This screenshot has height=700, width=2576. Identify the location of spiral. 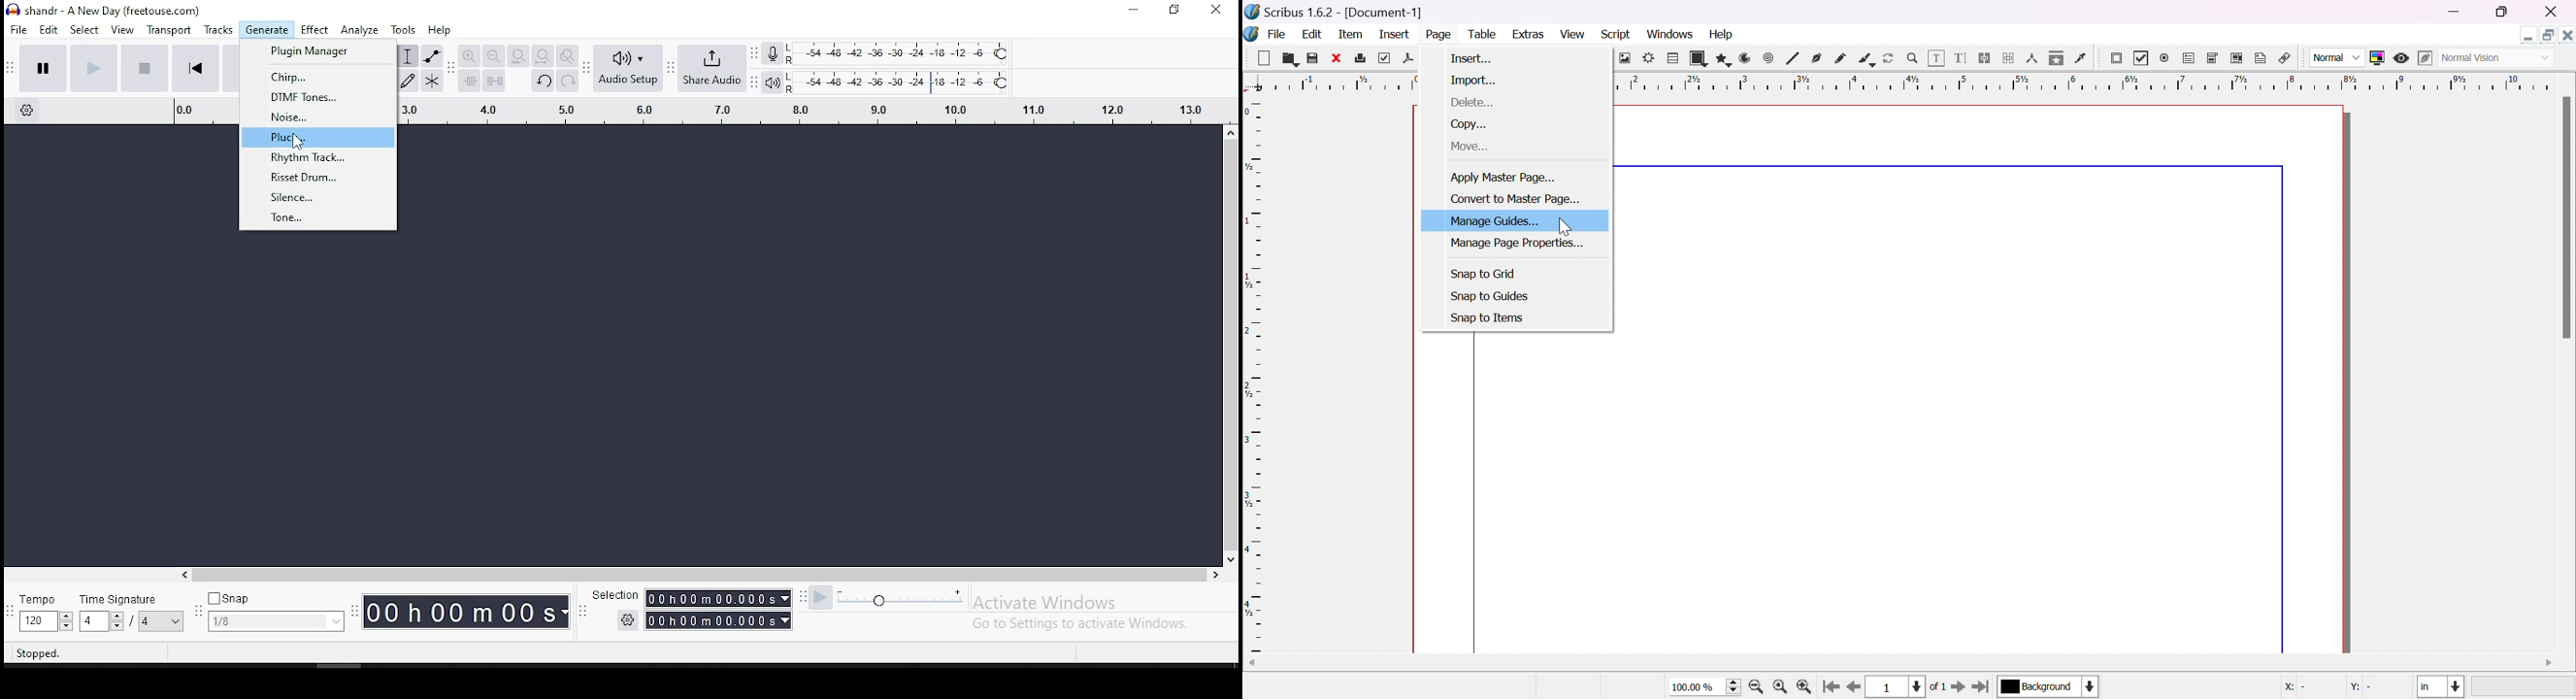
(1768, 58).